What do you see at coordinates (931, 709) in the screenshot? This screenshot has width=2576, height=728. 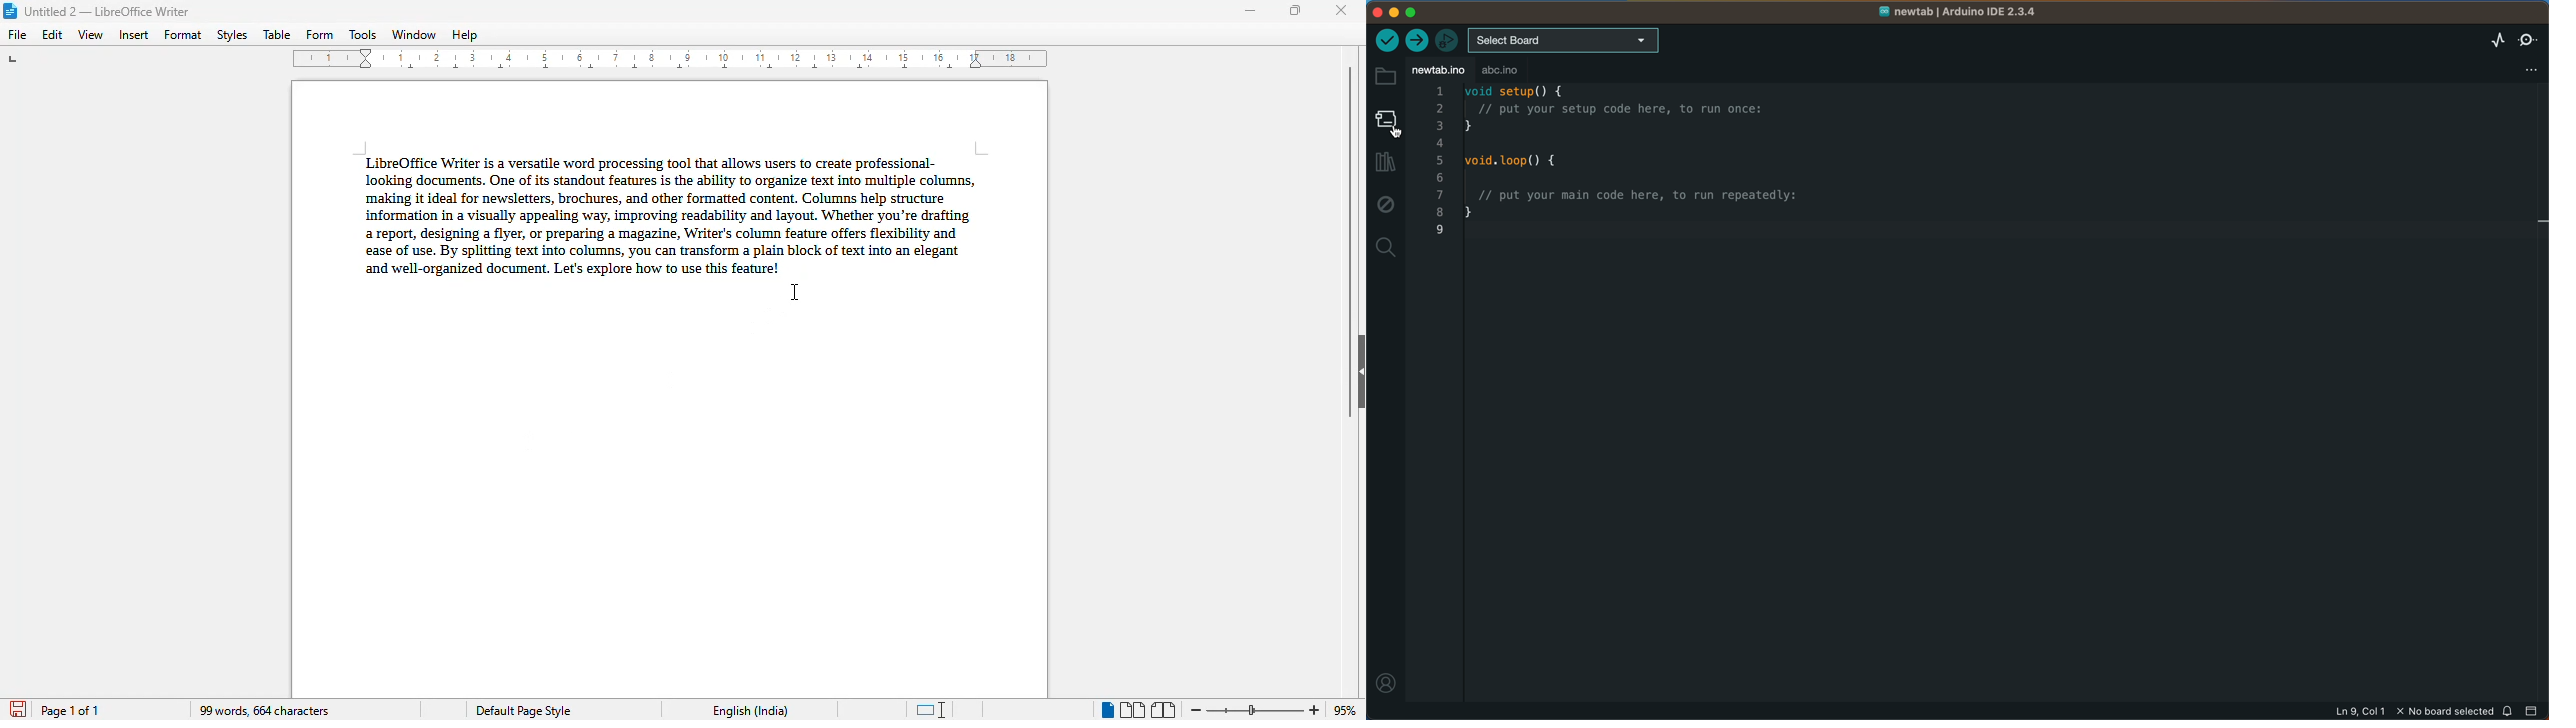 I see `standard selection` at bounding box center [931, 709].